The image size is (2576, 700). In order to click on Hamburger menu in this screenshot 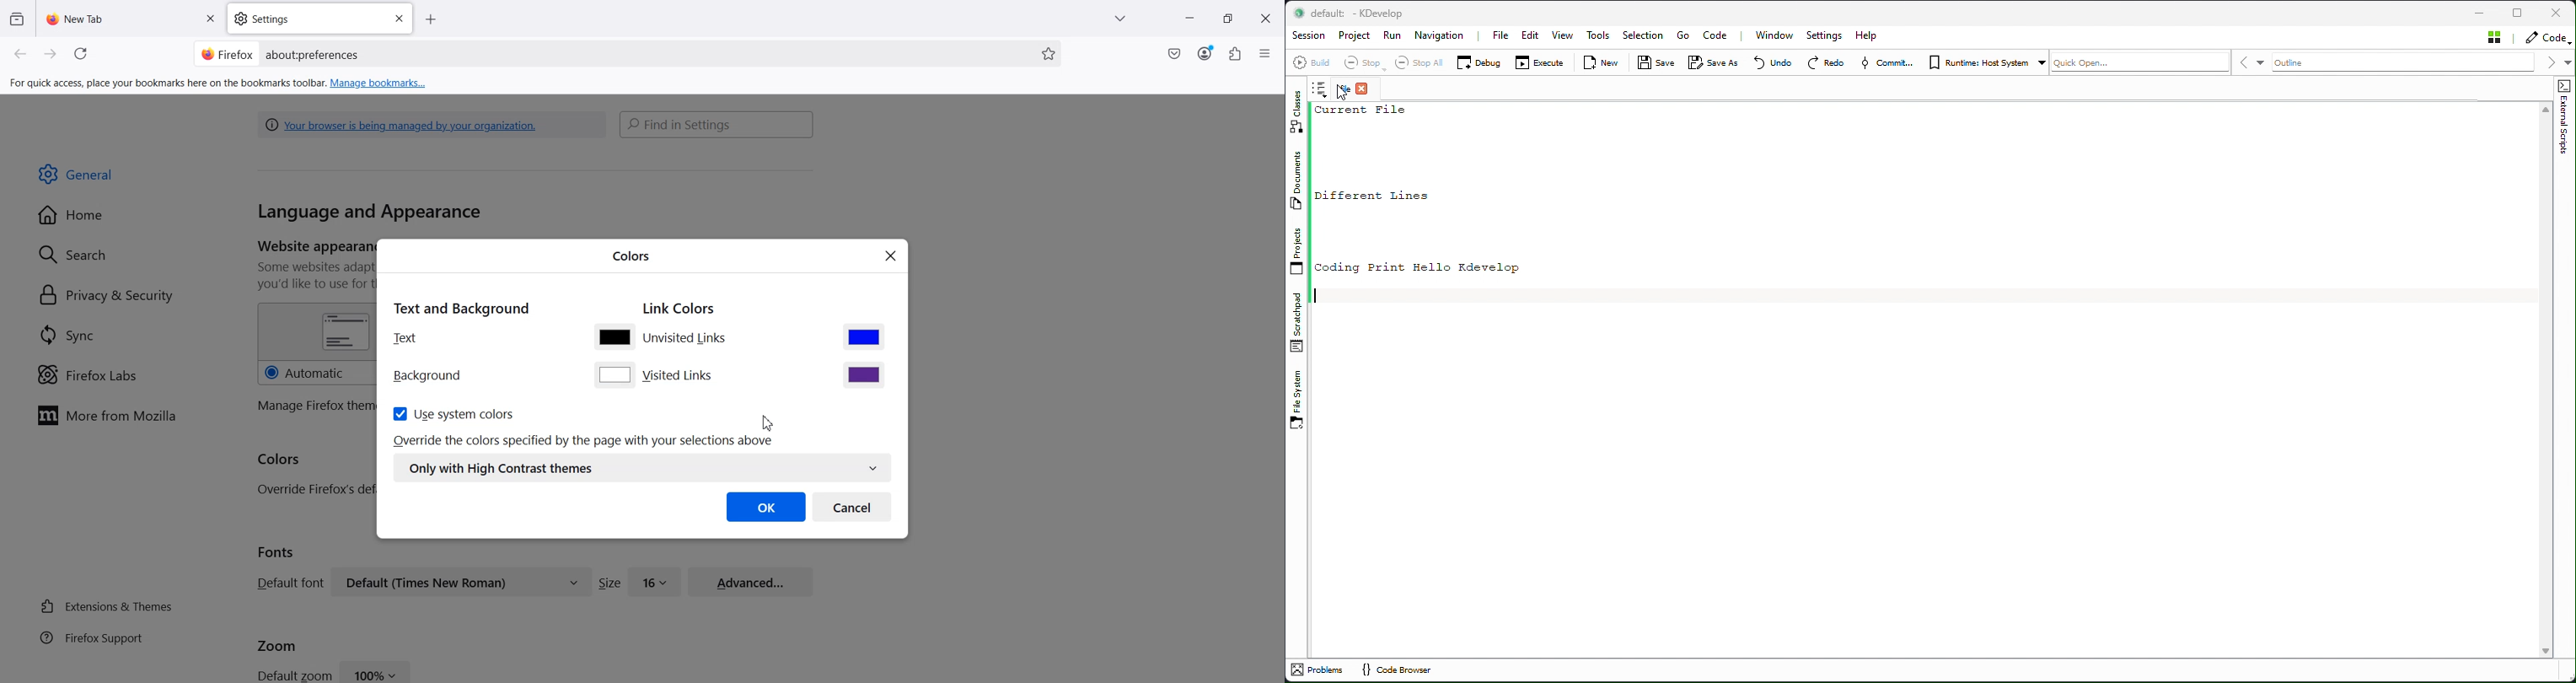, I will do `click(1267, 54)`.